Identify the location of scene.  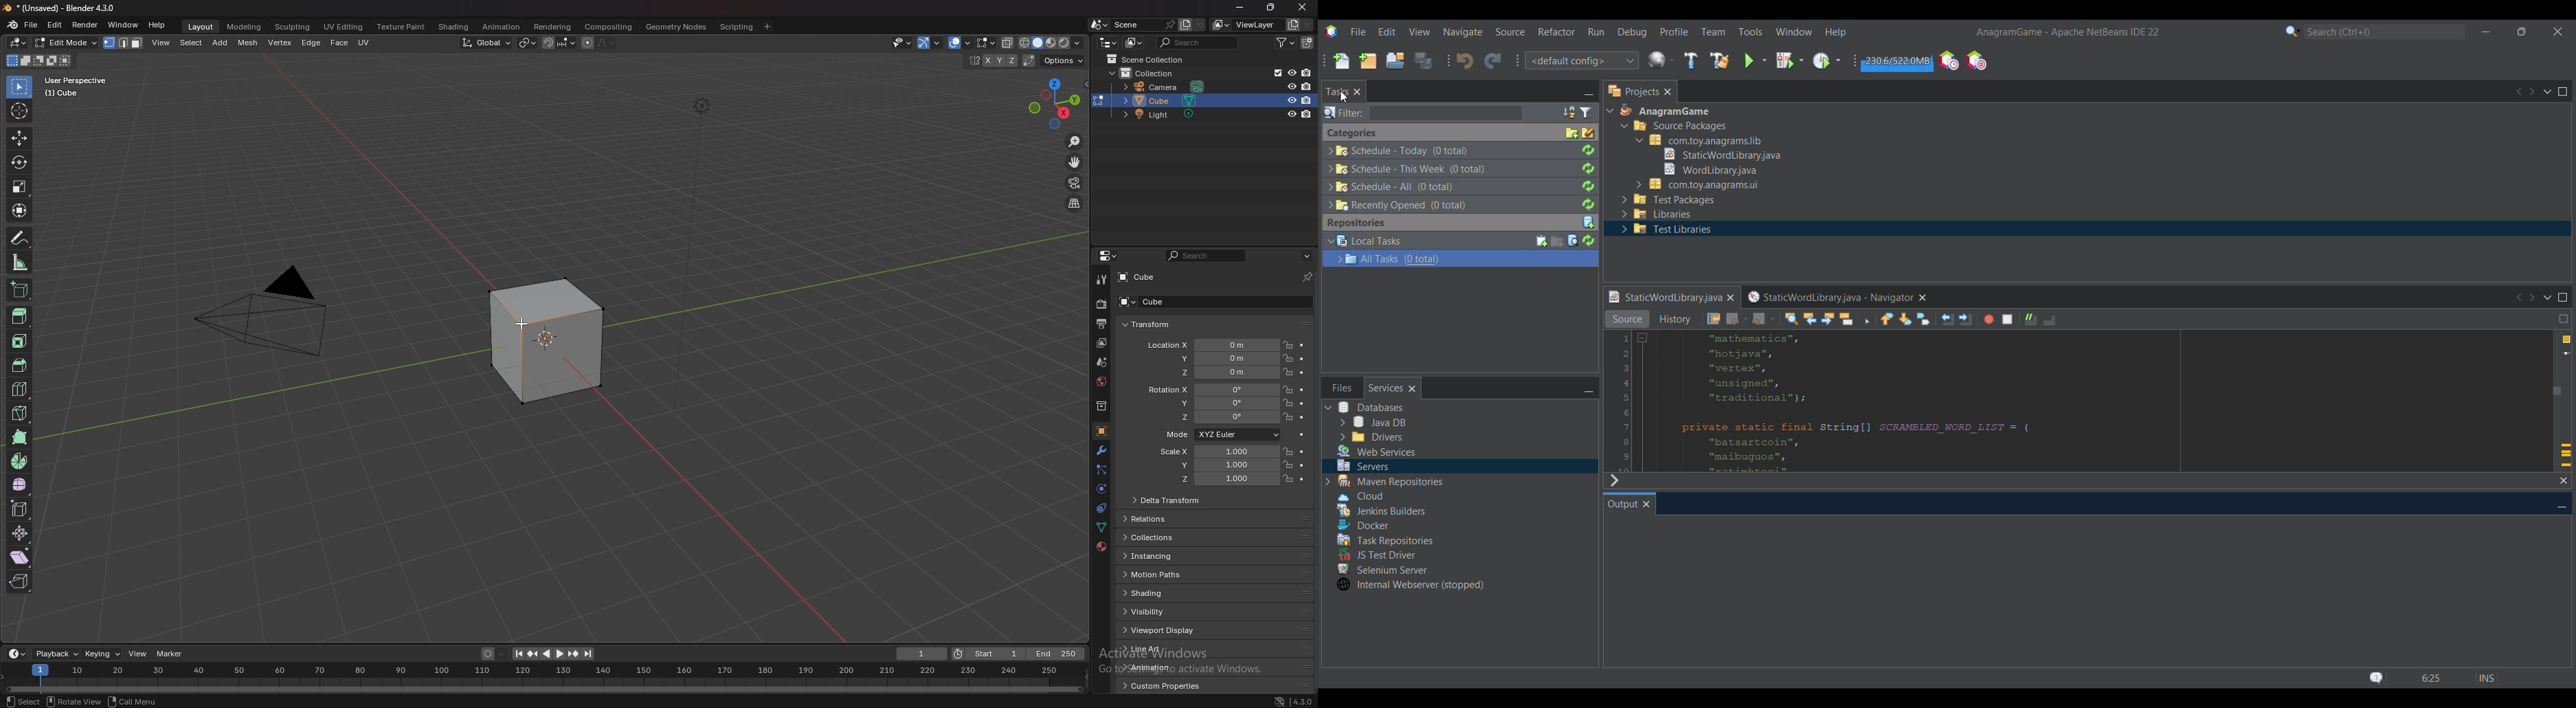
(1144, 25).